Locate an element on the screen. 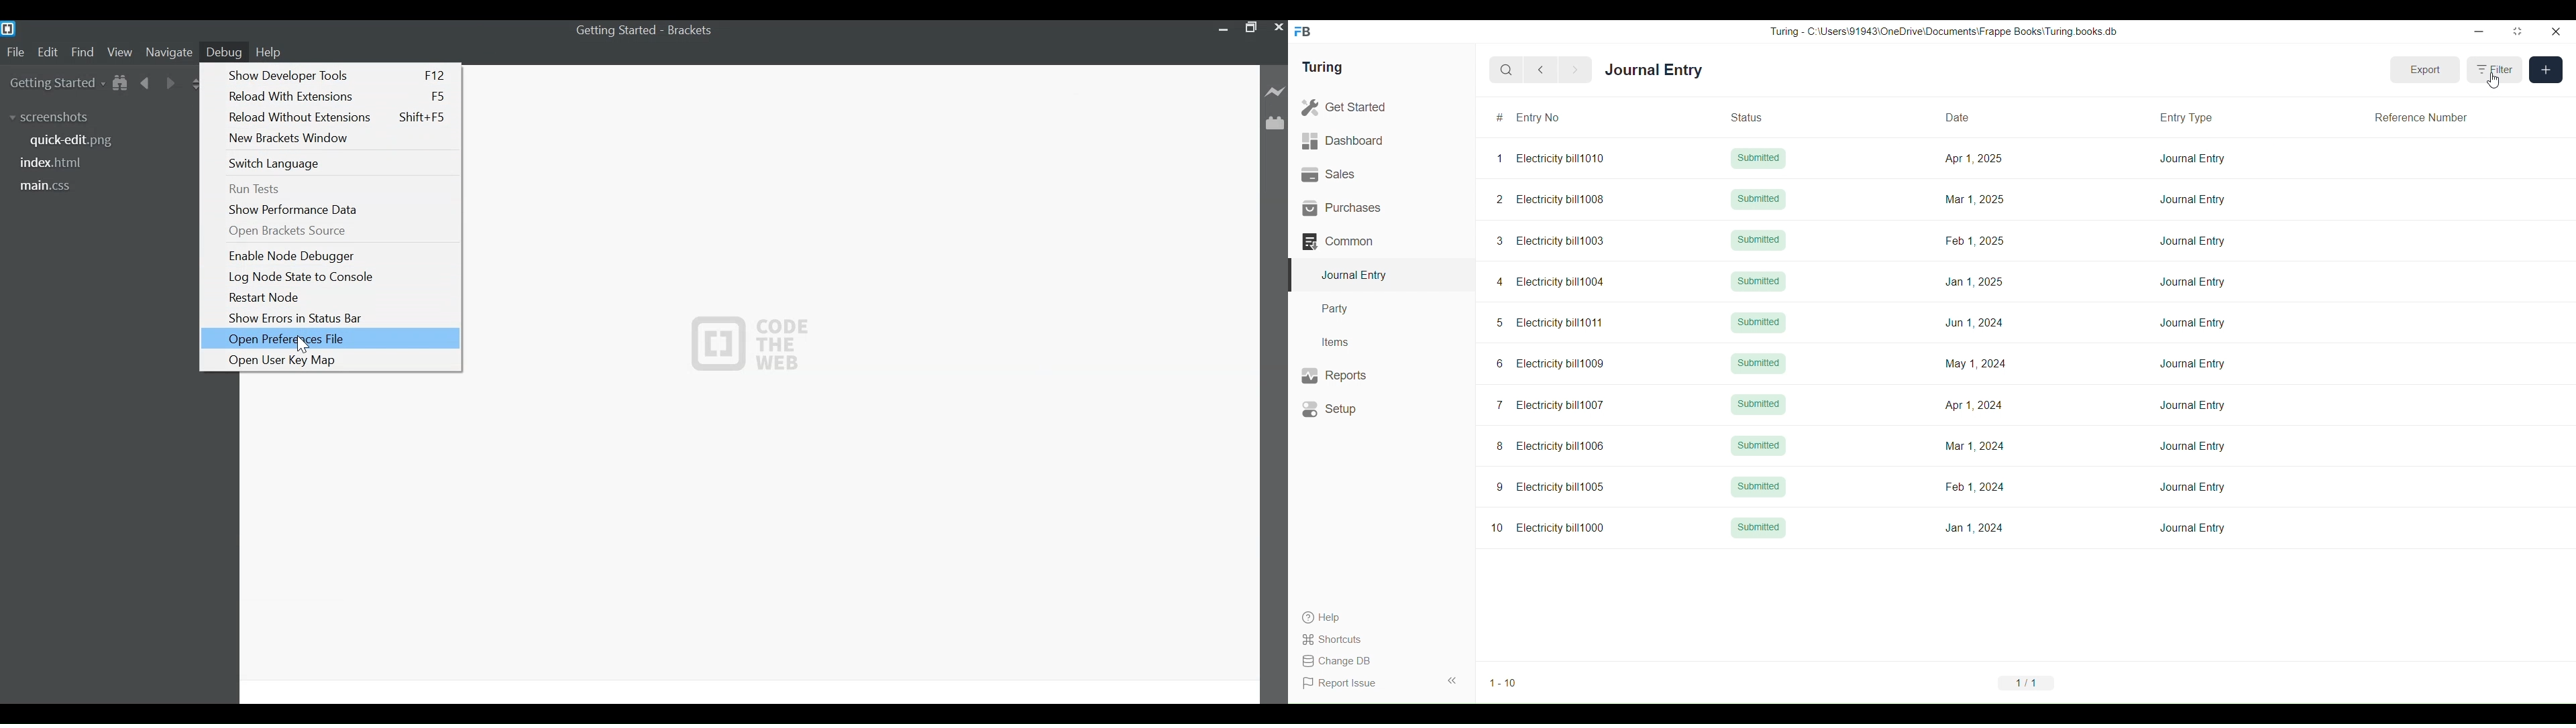 The image size is (2576, 728). New entry is located at coordinates (2546, 70).